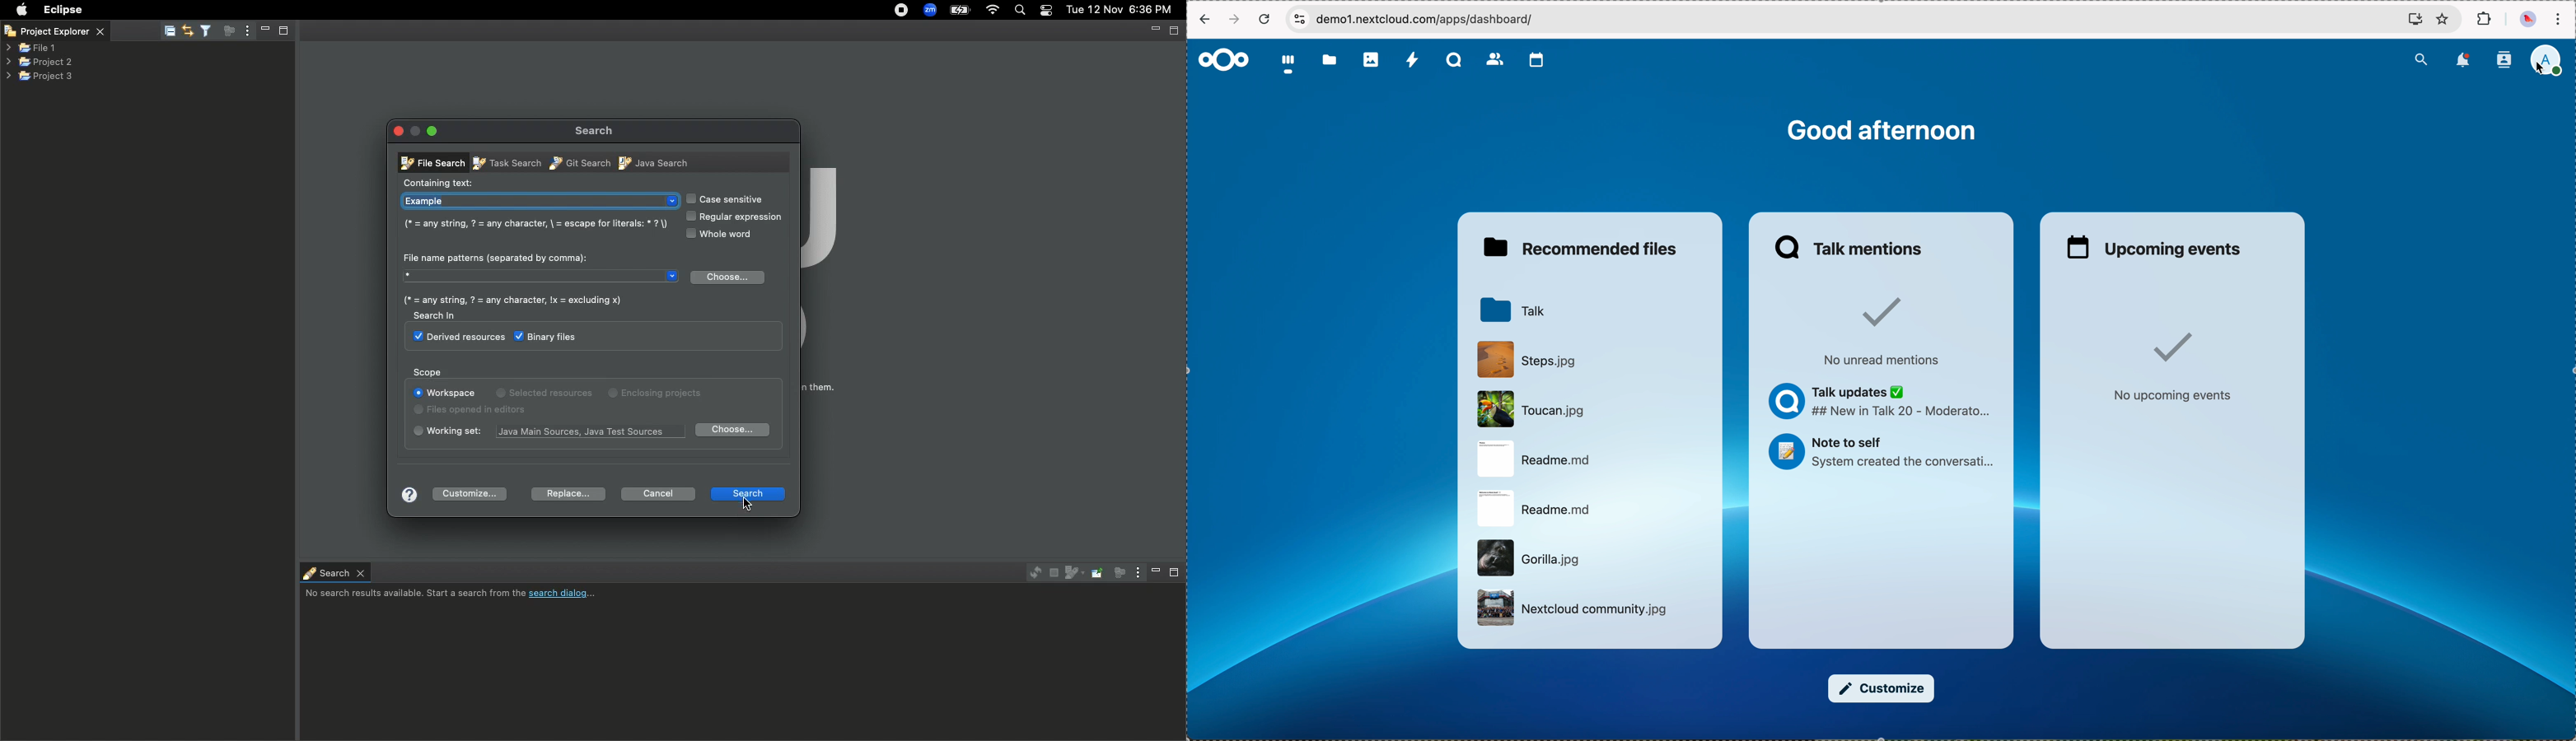 The height and width of the screenshot is (756, 2576). Describe the element at coordinates (1427, 19) in the screenshot. I see `URL` at that location.